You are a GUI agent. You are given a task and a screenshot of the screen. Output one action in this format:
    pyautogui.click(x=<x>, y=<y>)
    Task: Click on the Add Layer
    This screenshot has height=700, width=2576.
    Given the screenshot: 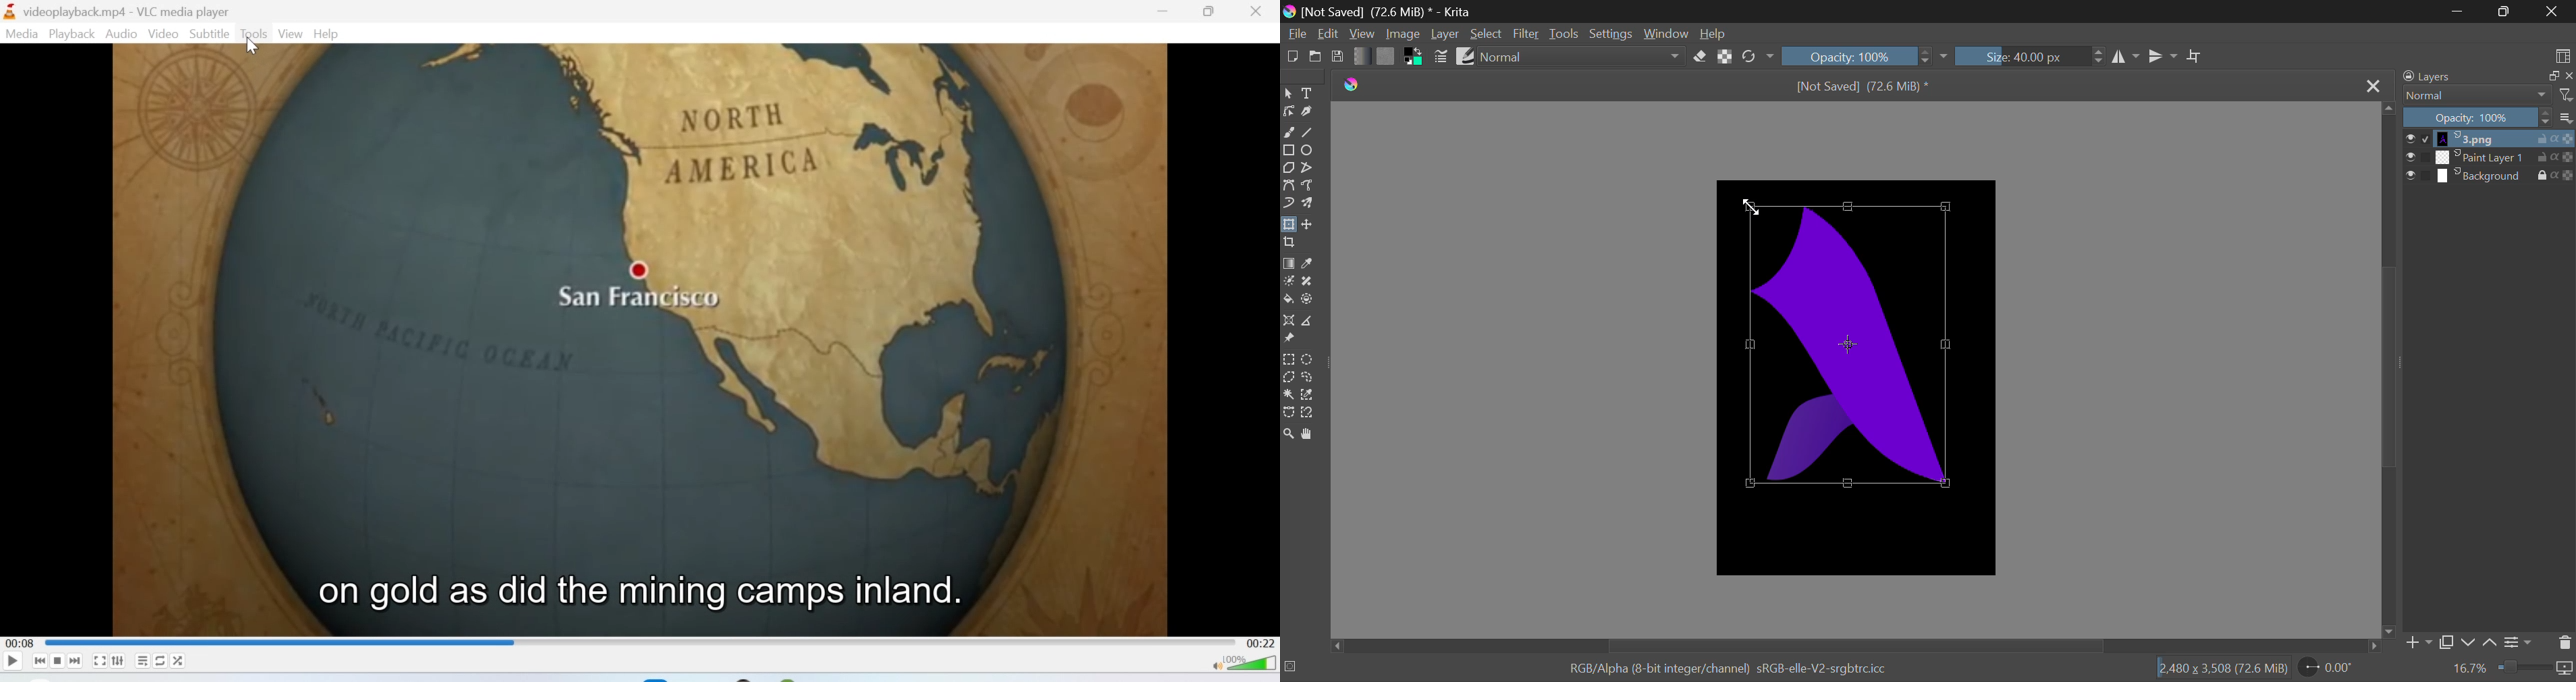 What is the action you would take?
    pyautogui.click(x=2418, y=643)
    